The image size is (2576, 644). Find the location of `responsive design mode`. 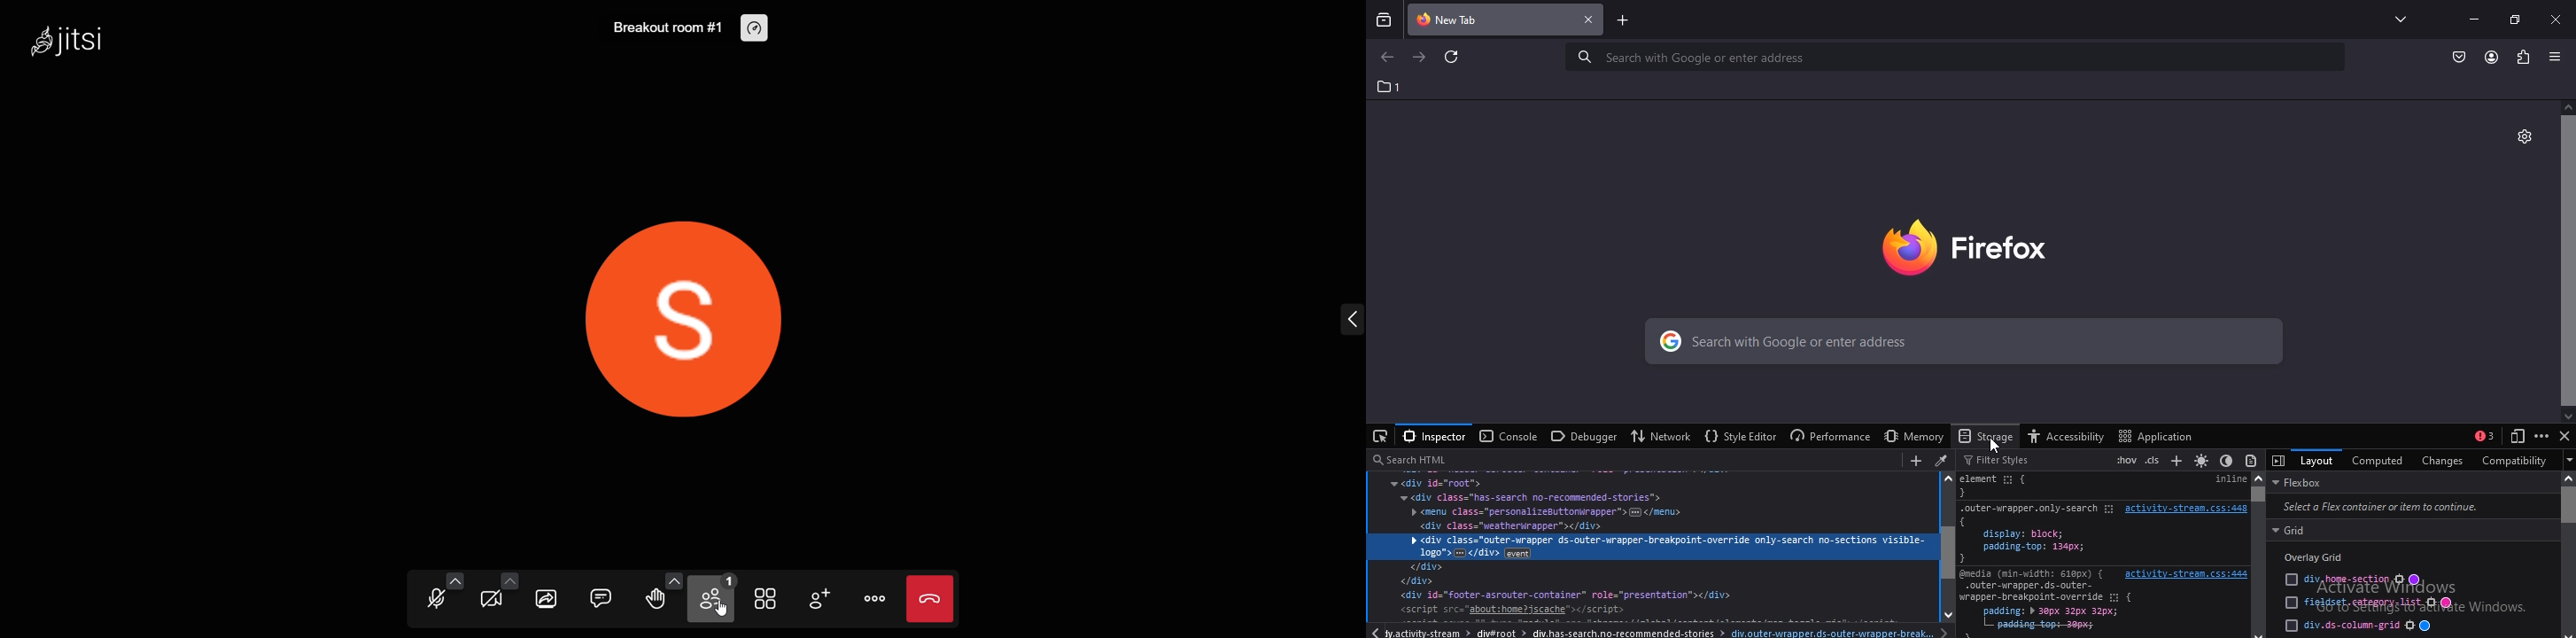

responsive design mode is located at coordinates (2514, 437).